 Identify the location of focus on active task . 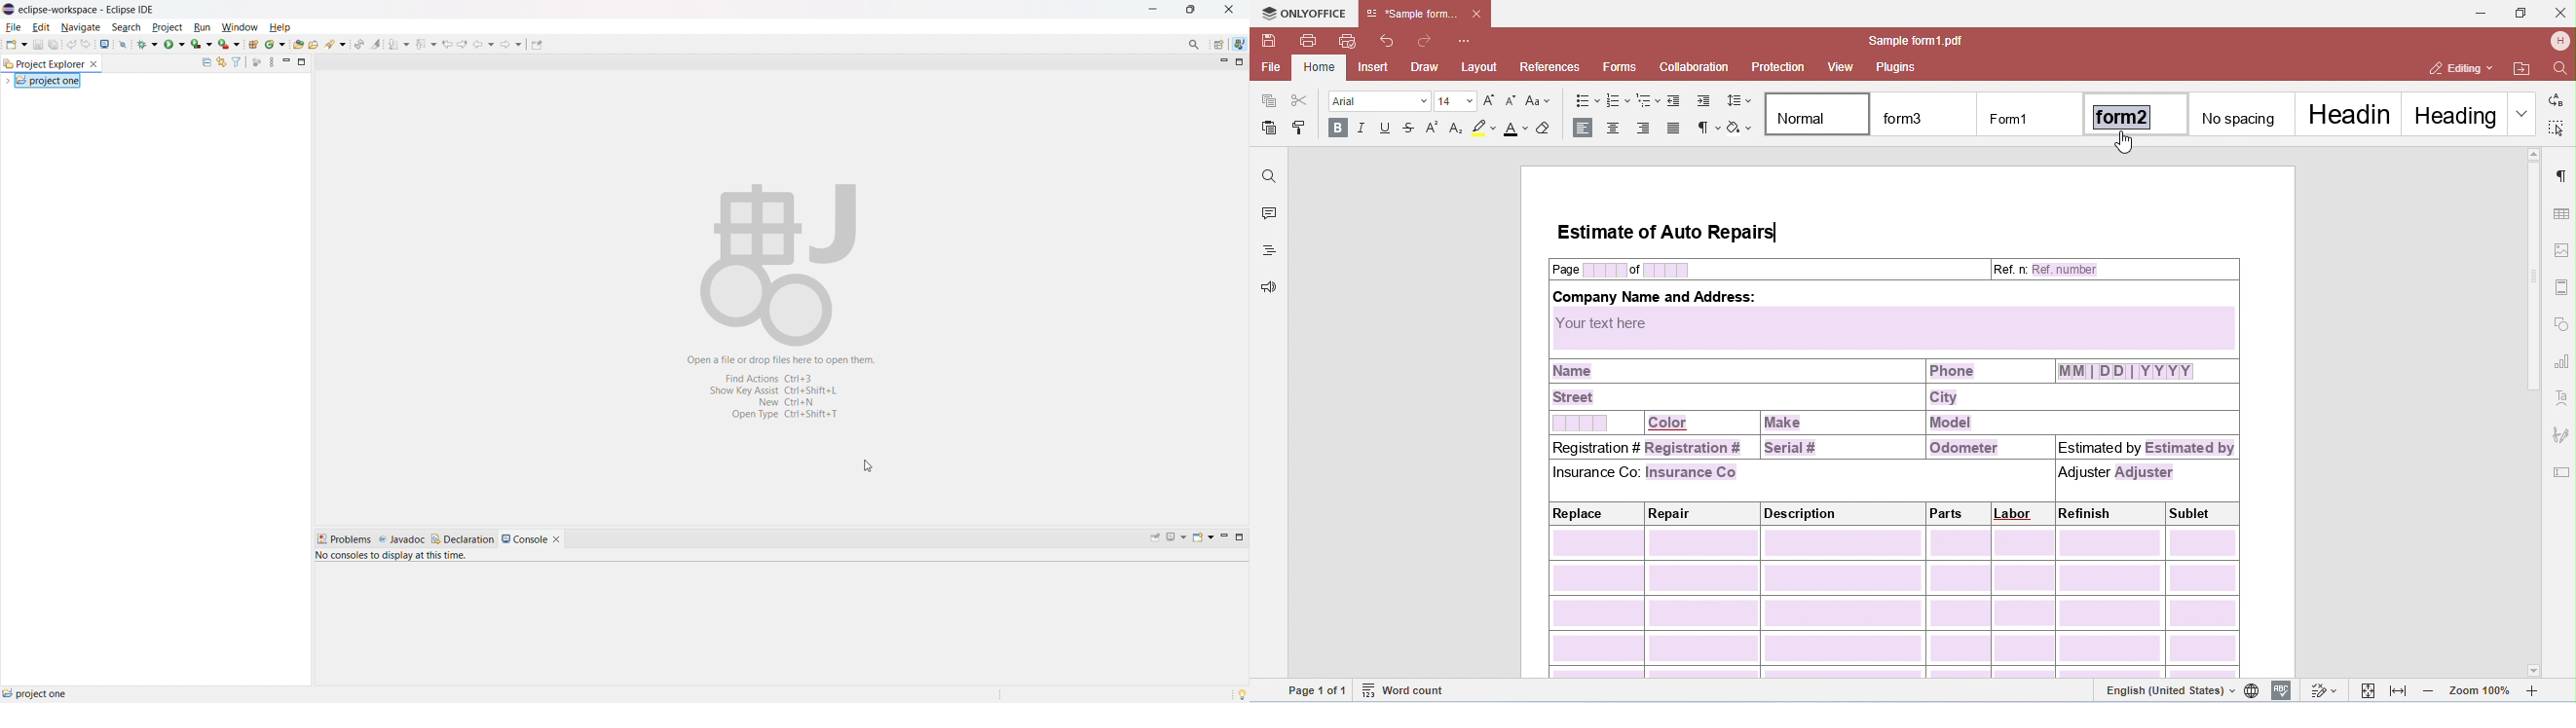
(257, 62).